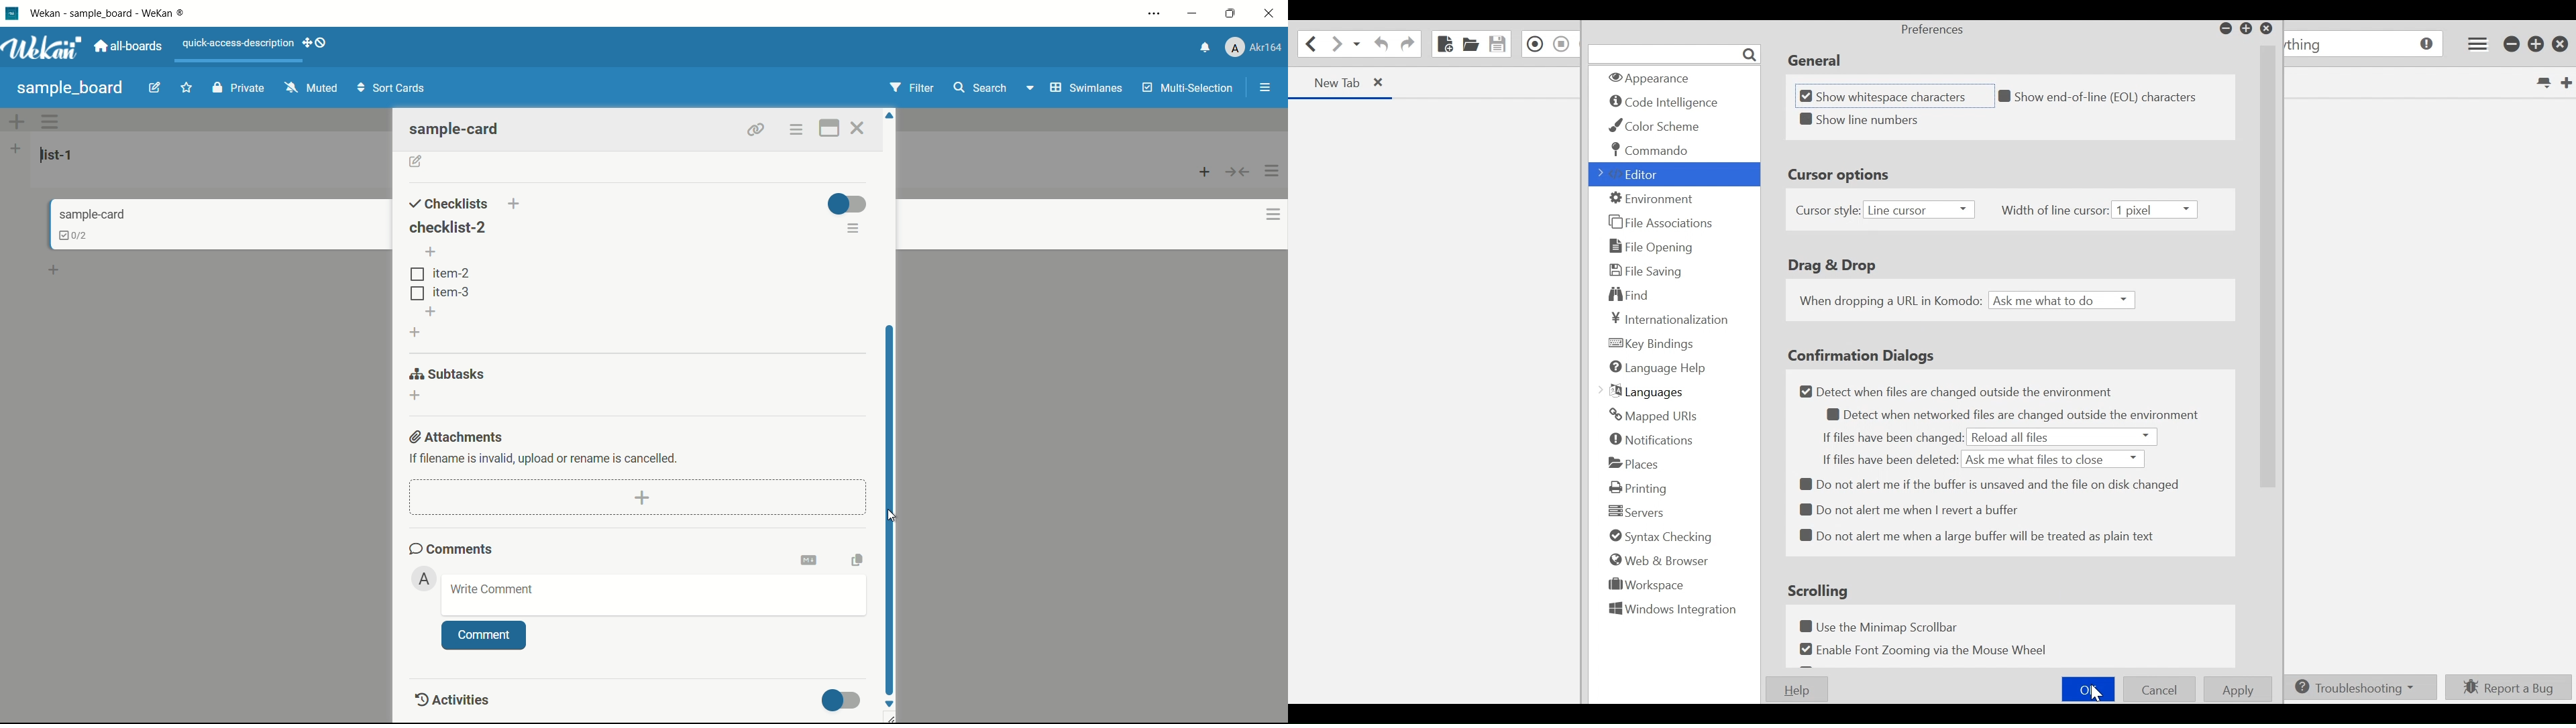 This screenshot has height=728, width=2576. Describe the element at coordinates (457, 699) in the screenshot. I see `activities` at that location.